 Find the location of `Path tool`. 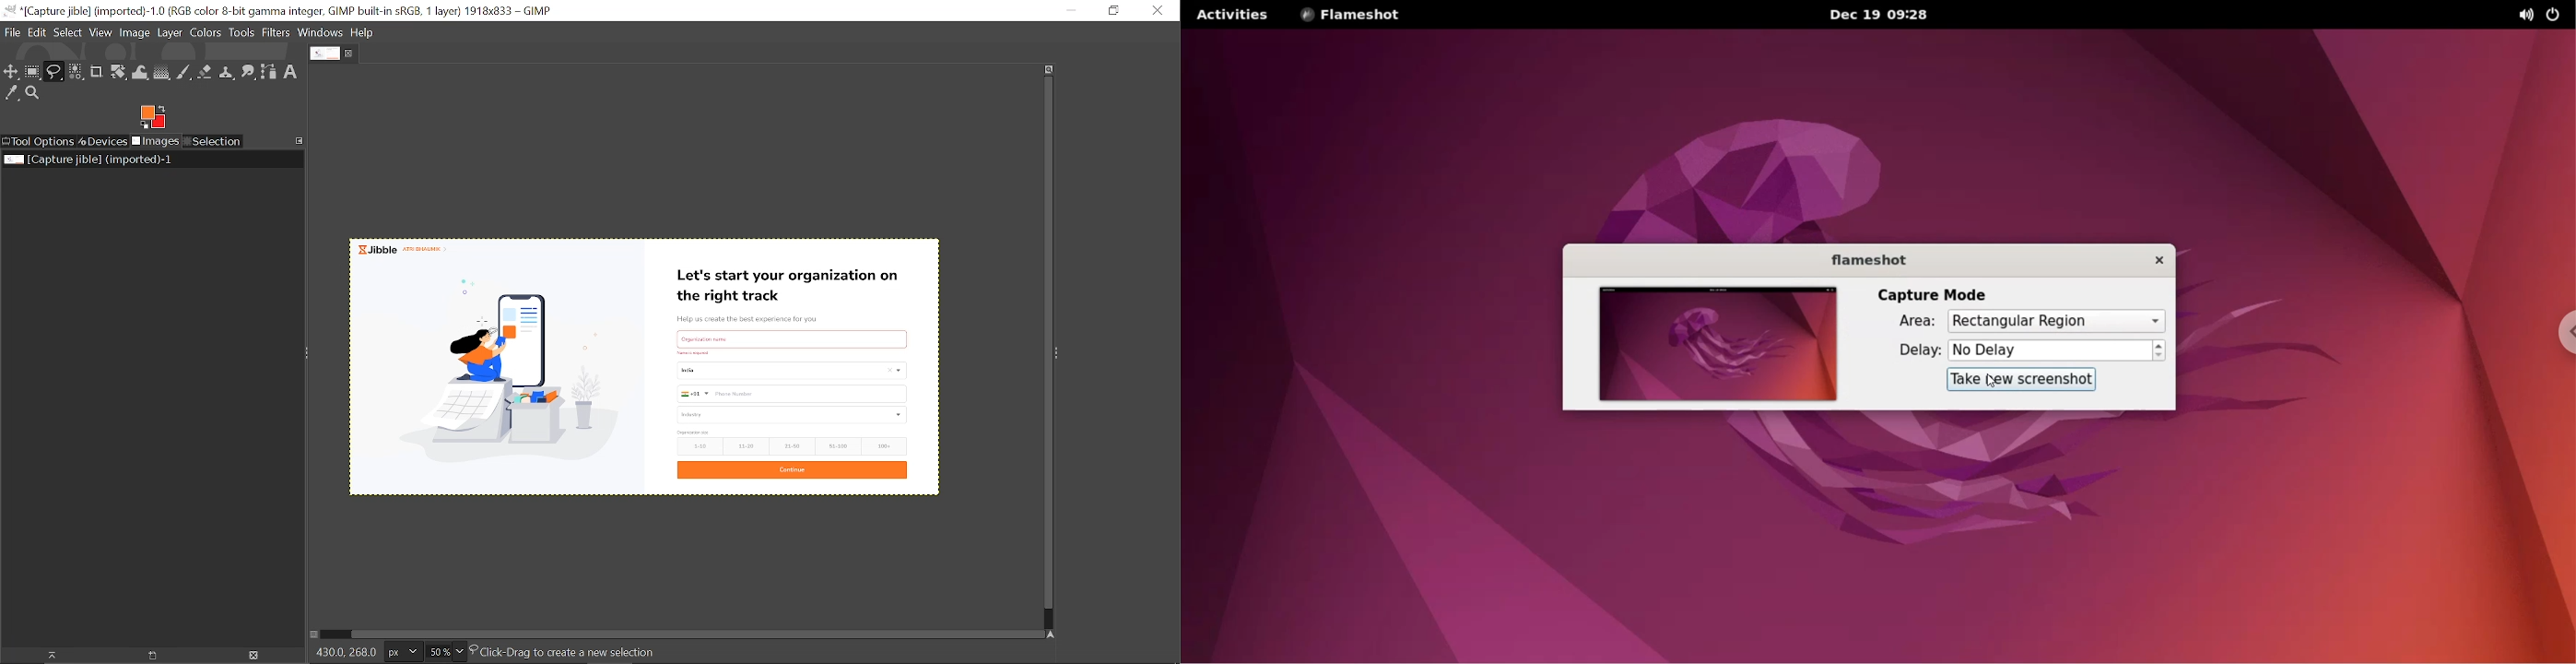

Path tool is located at coordinates (269, 72).